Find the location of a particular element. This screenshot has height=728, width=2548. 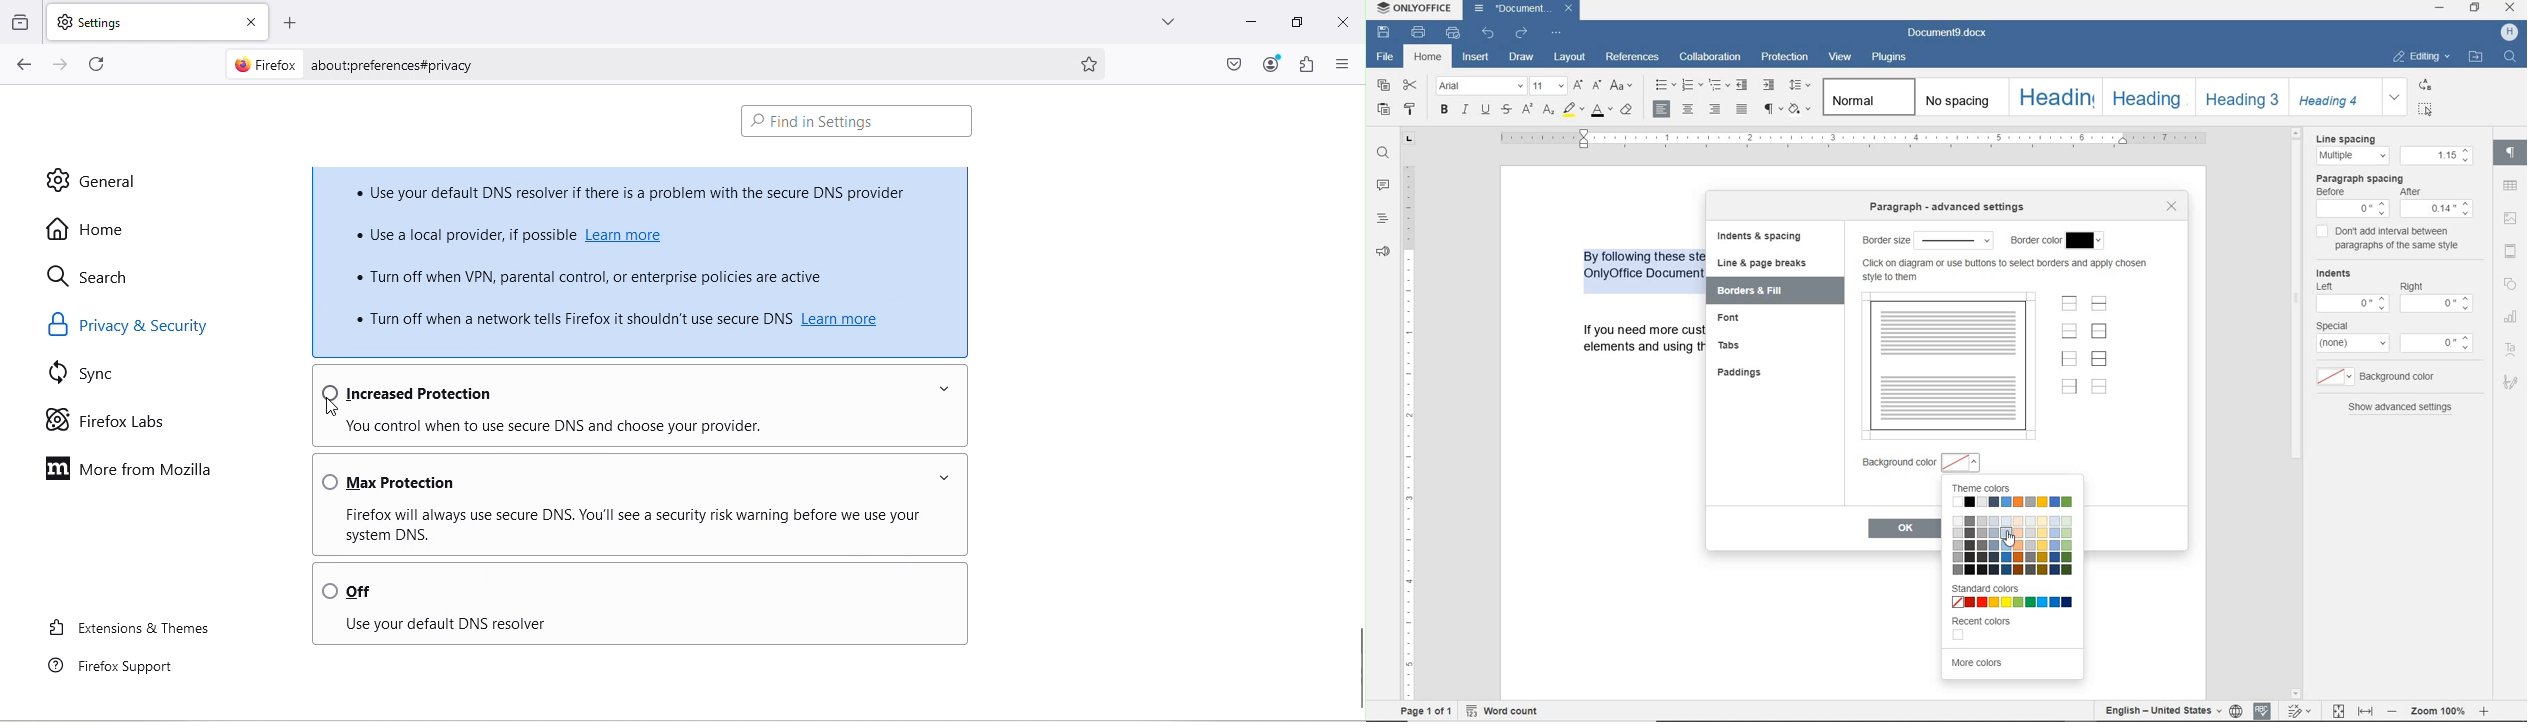

paddings is located at coordinates (1744, 373).